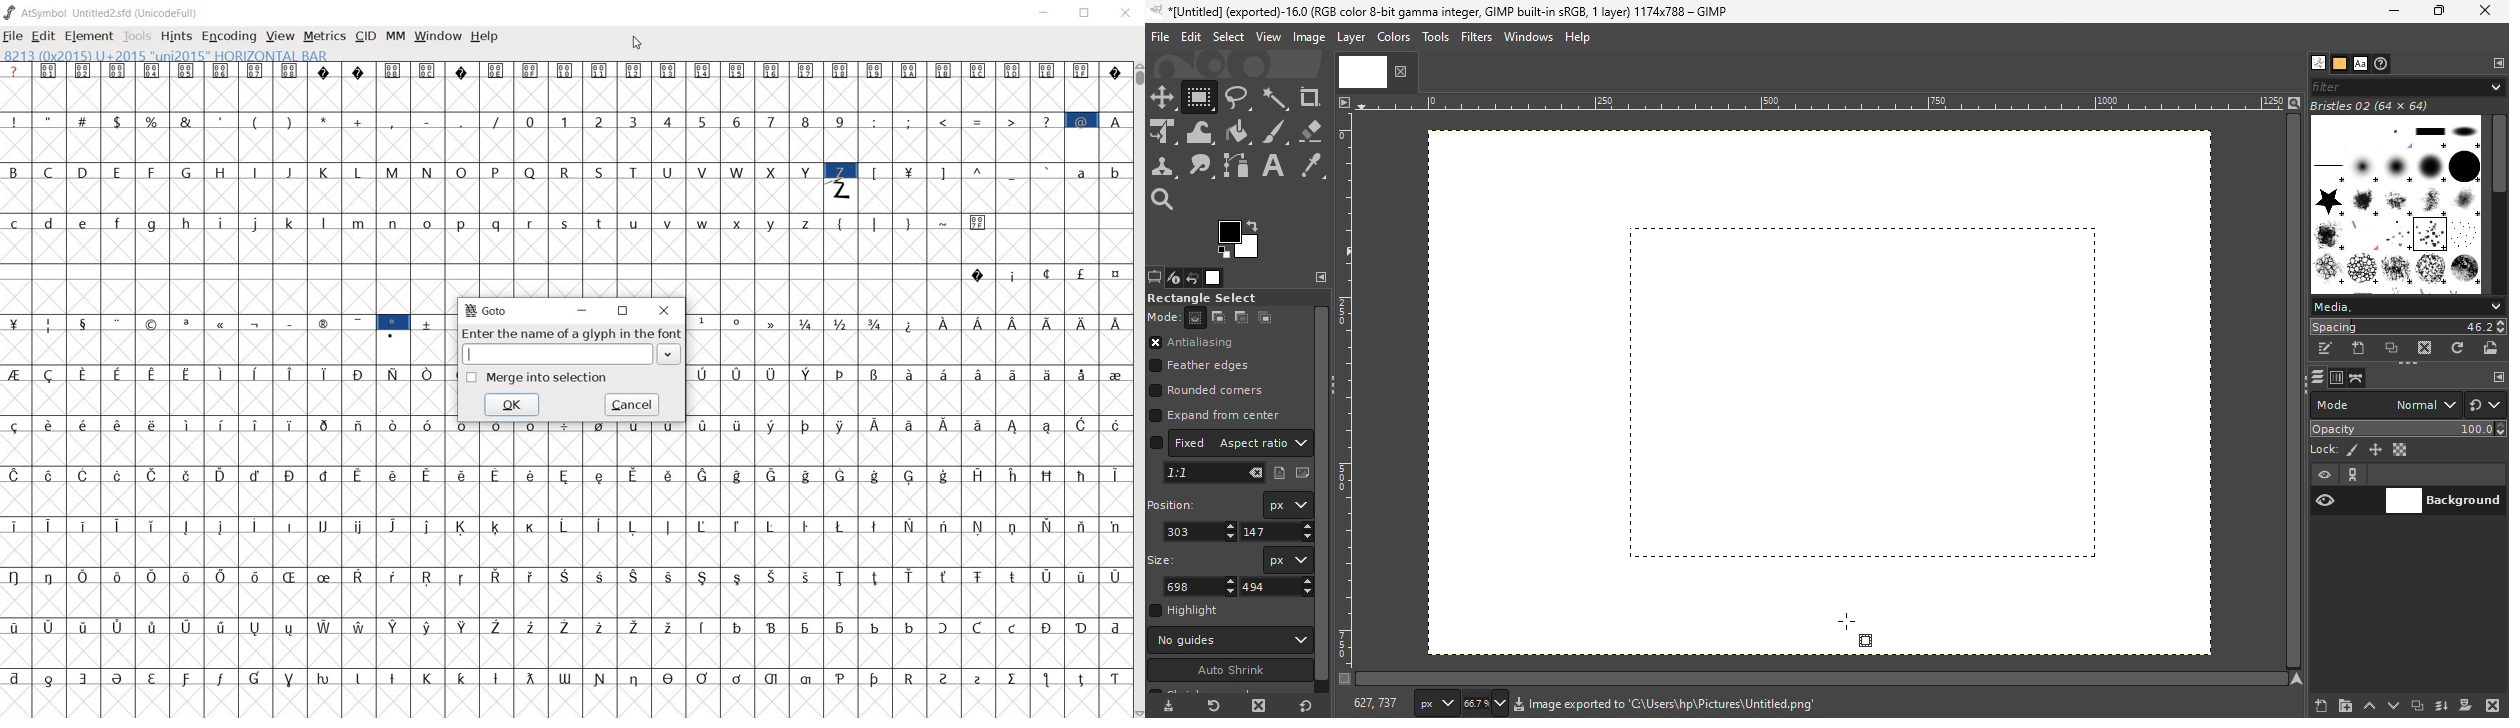 The width and height of the screenshot is (2520, 728). I want to click on ruler, so click(1815, 109).